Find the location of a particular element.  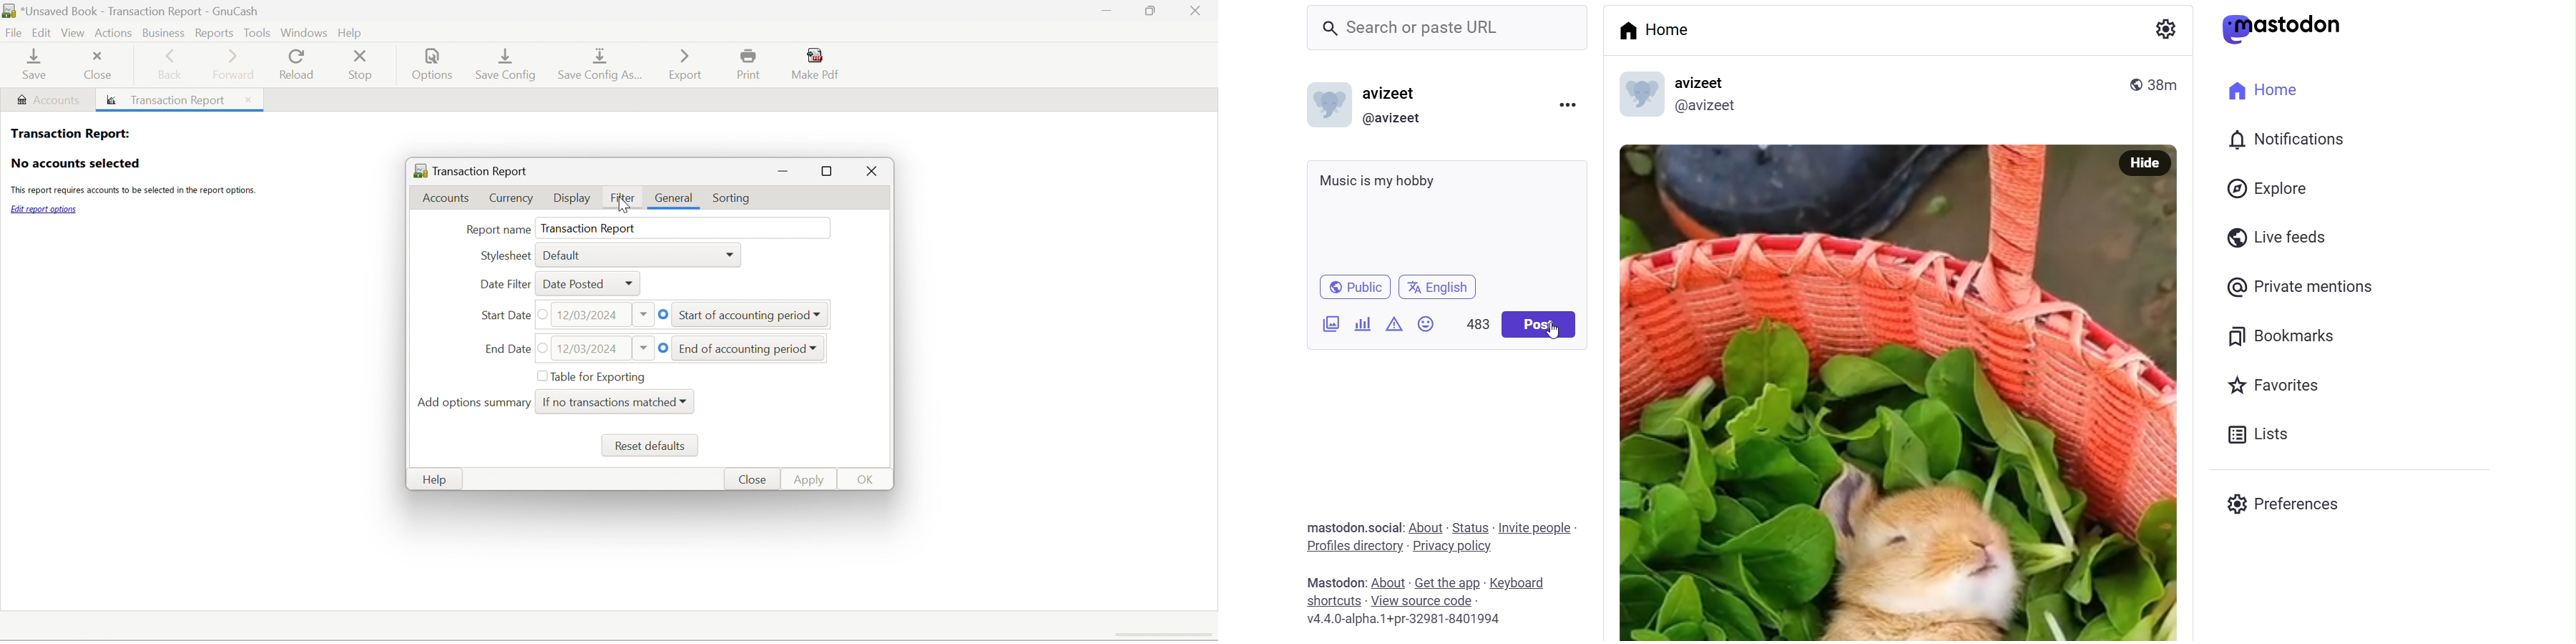

menu is located at coordinates (1567, 106).